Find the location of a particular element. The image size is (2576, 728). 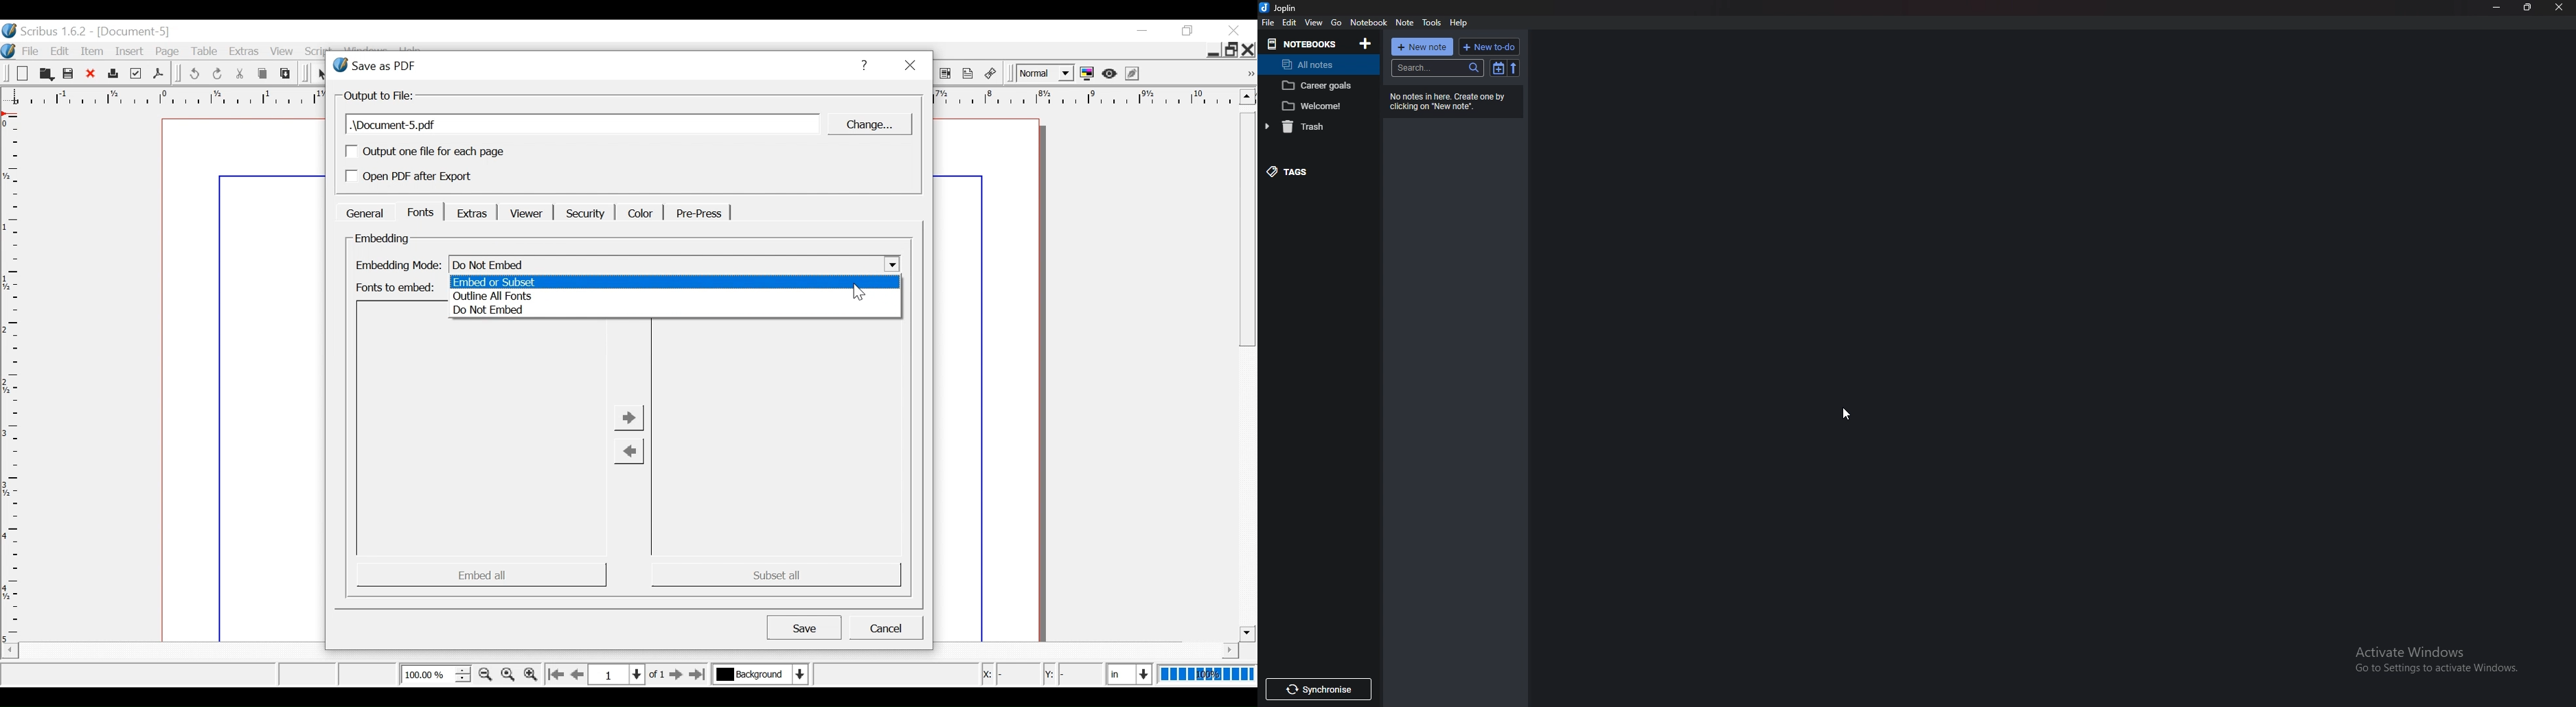

Save is located at coordinates (69, 74).